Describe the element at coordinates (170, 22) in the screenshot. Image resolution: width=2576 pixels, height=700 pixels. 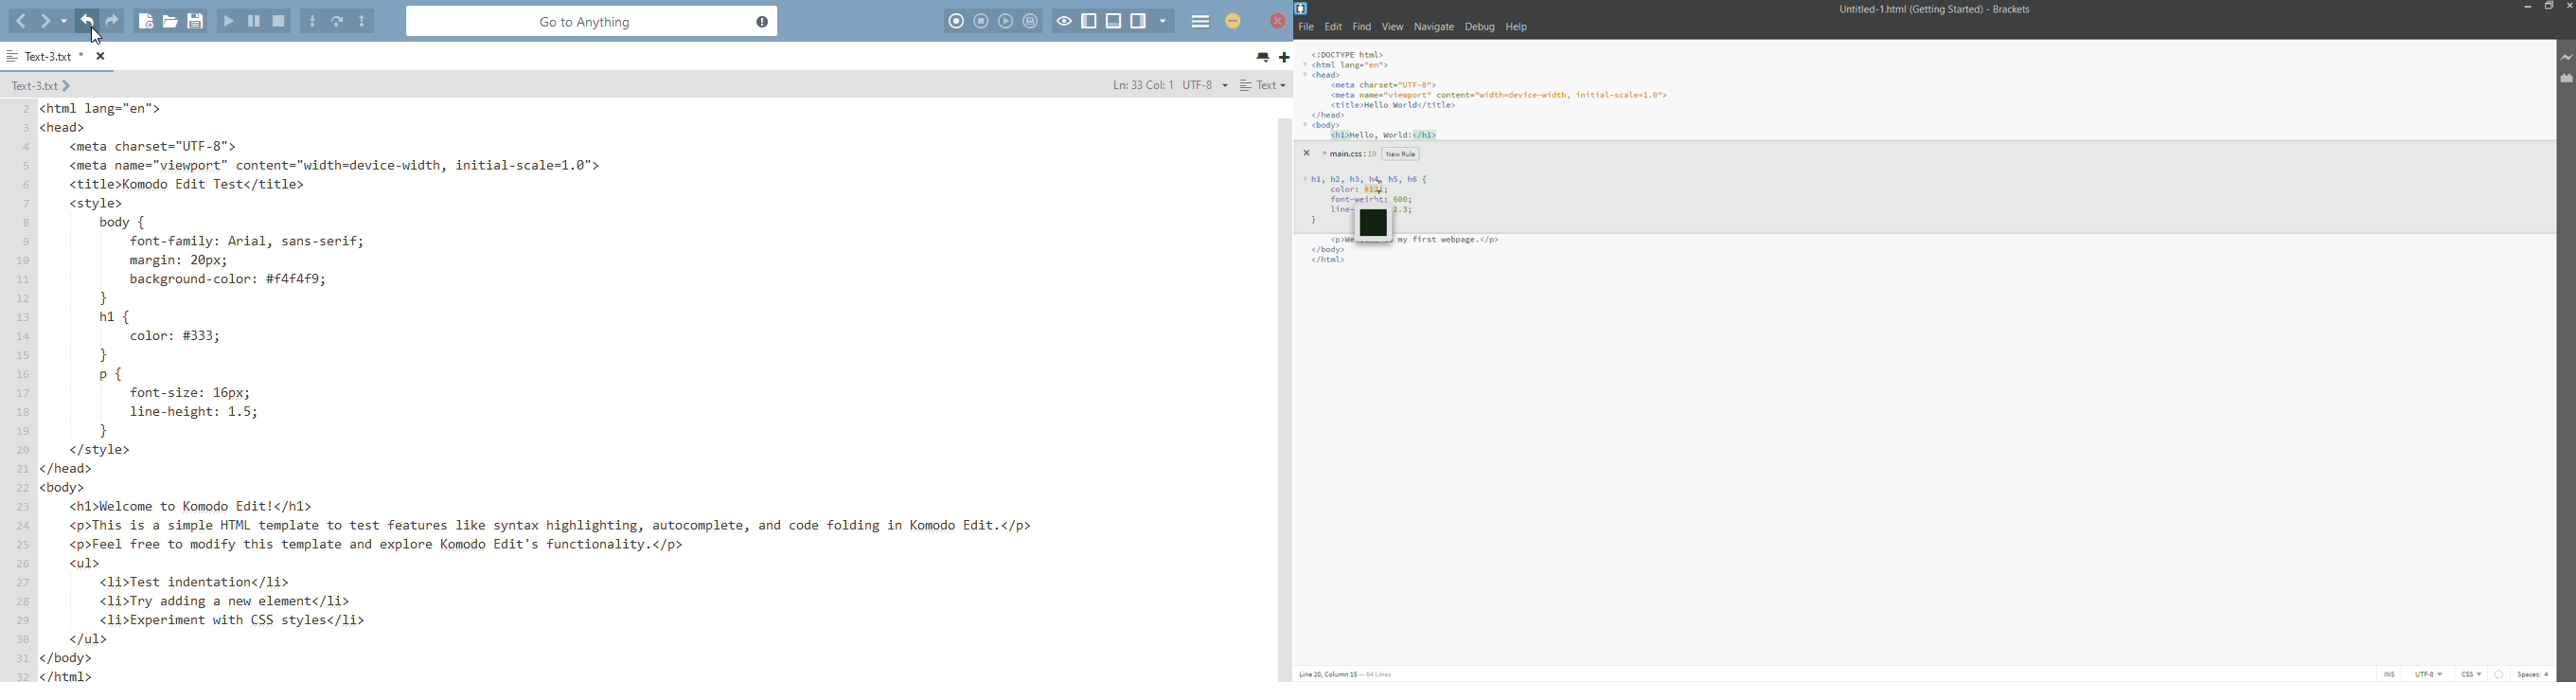
I see `open file` at that location.